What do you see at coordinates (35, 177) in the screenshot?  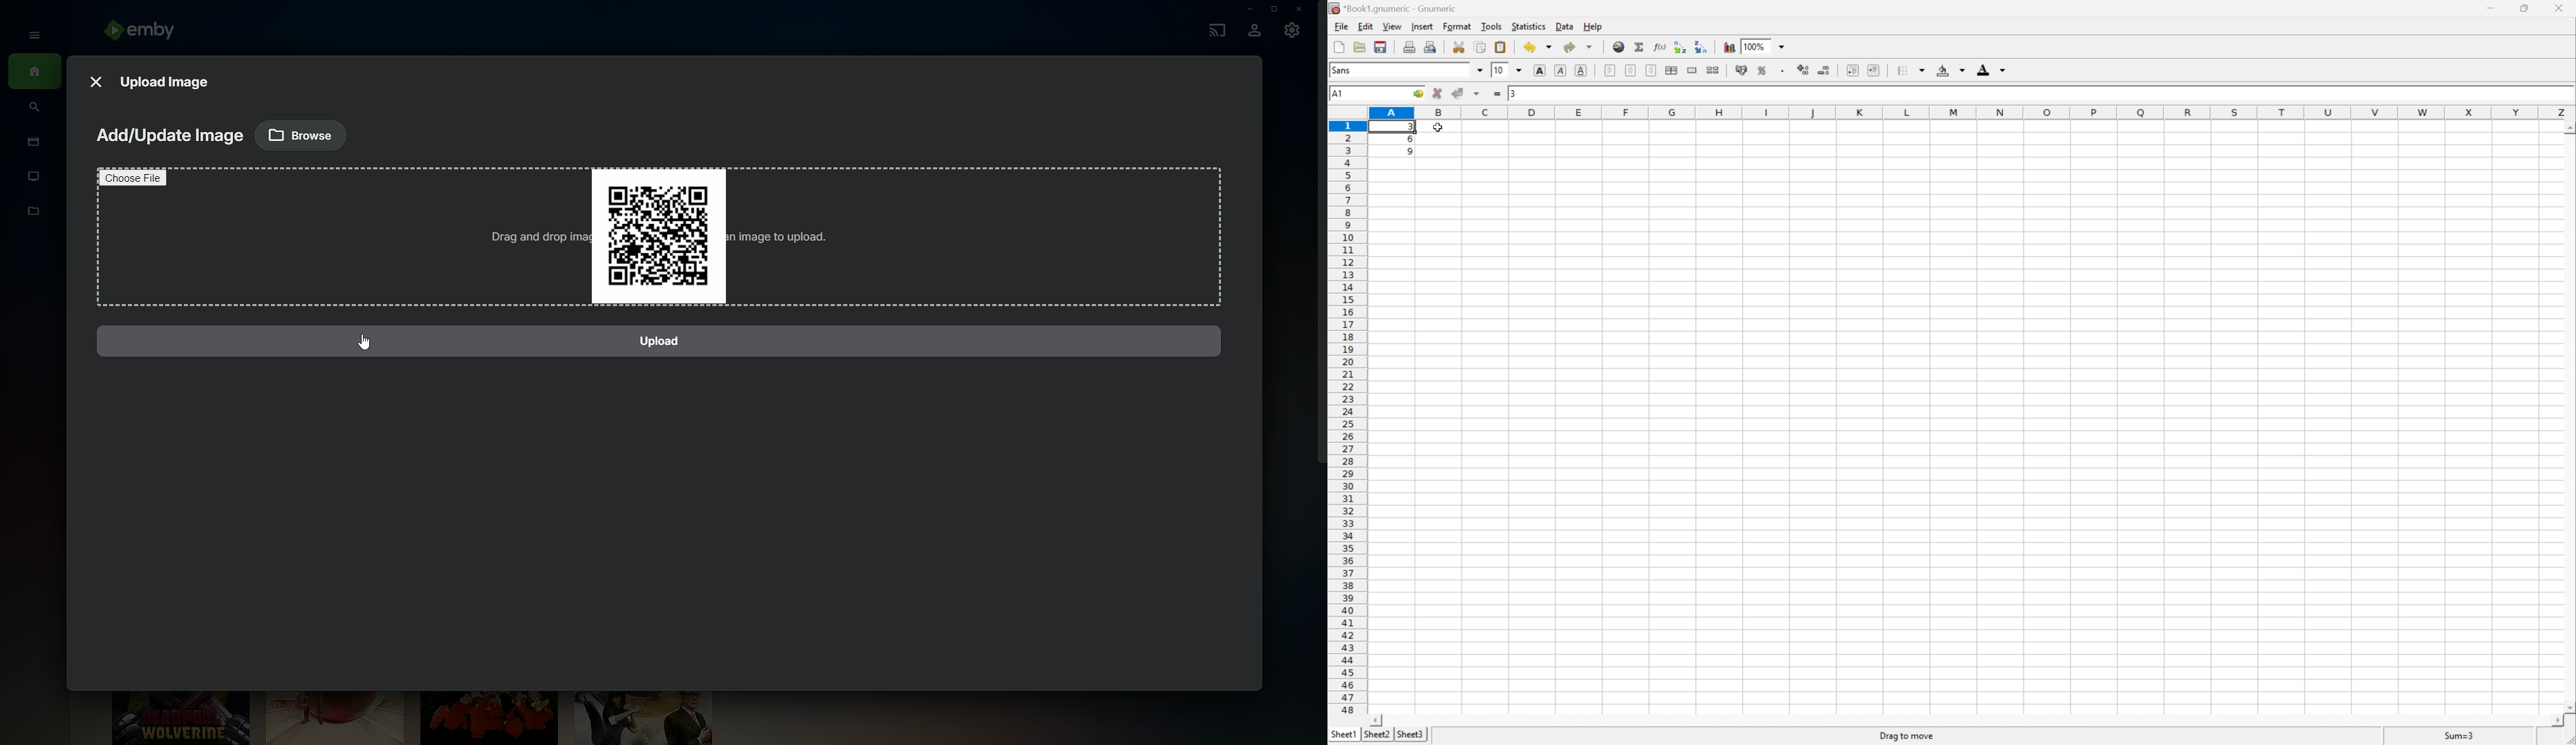 I see `TV Shows` at bounding box center [35, 177].